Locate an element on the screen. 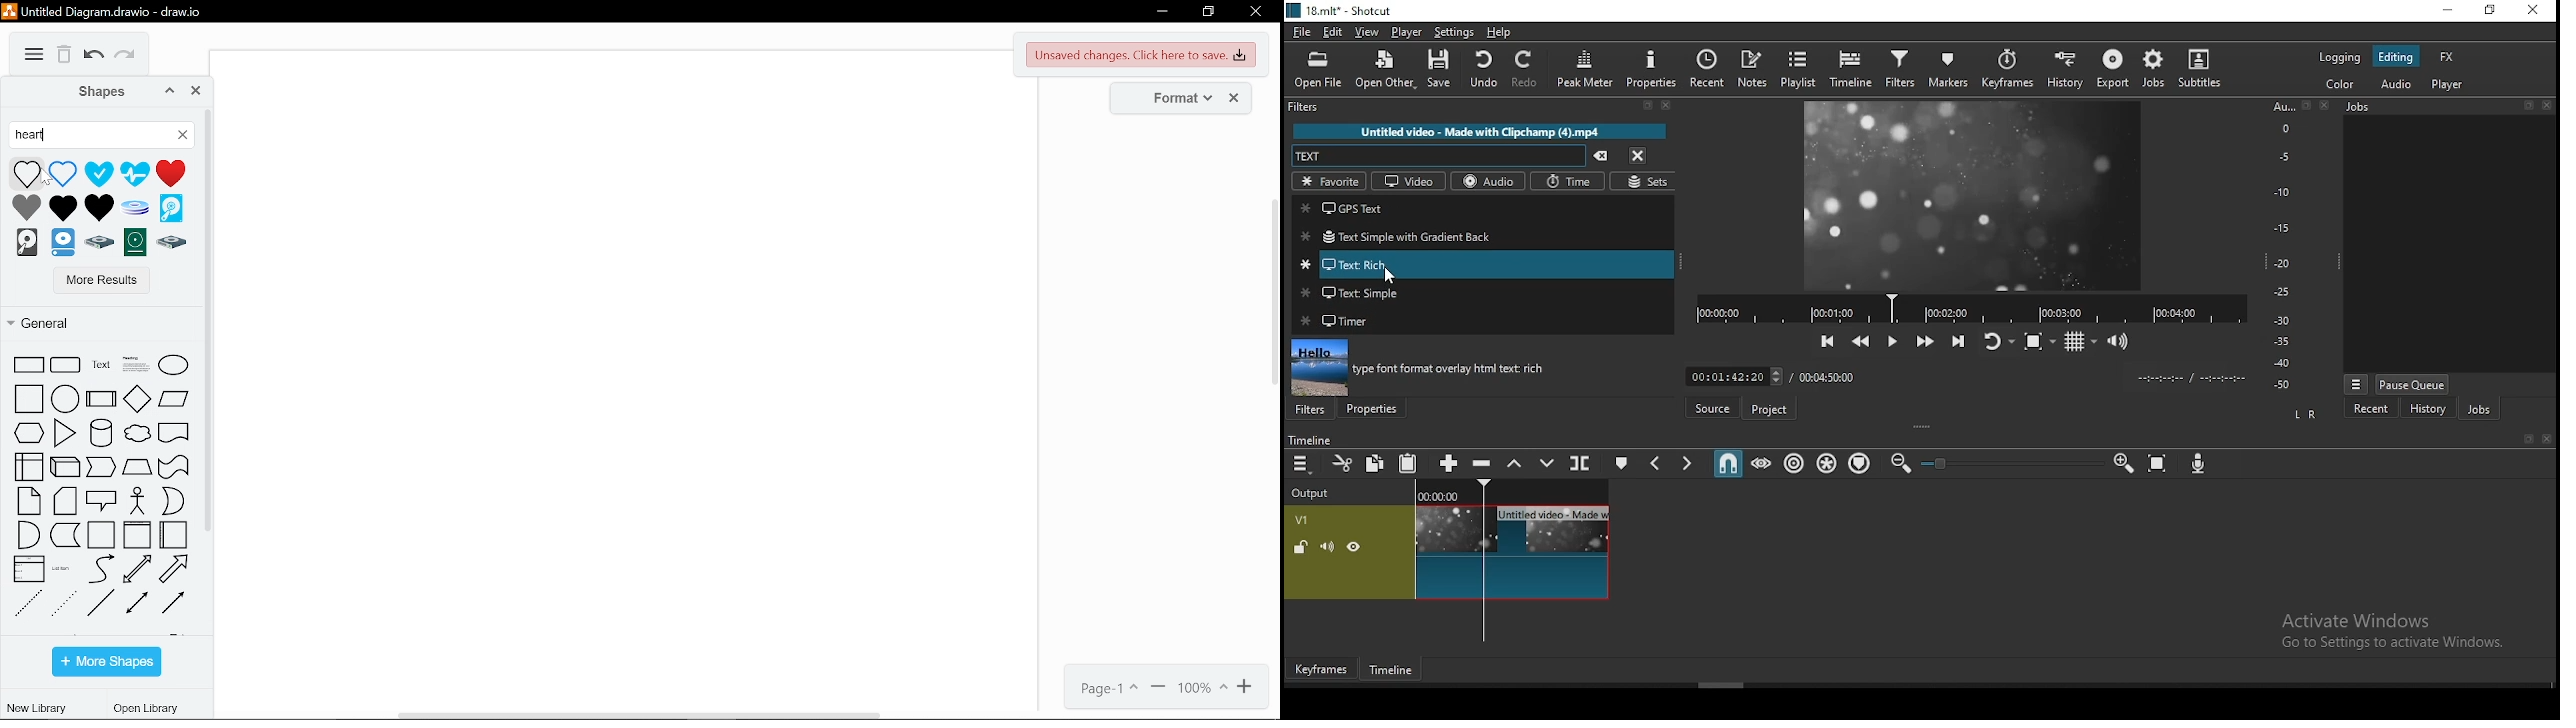 The image size is (2576, 728). parallelogram is located at coordinates (178, 468).